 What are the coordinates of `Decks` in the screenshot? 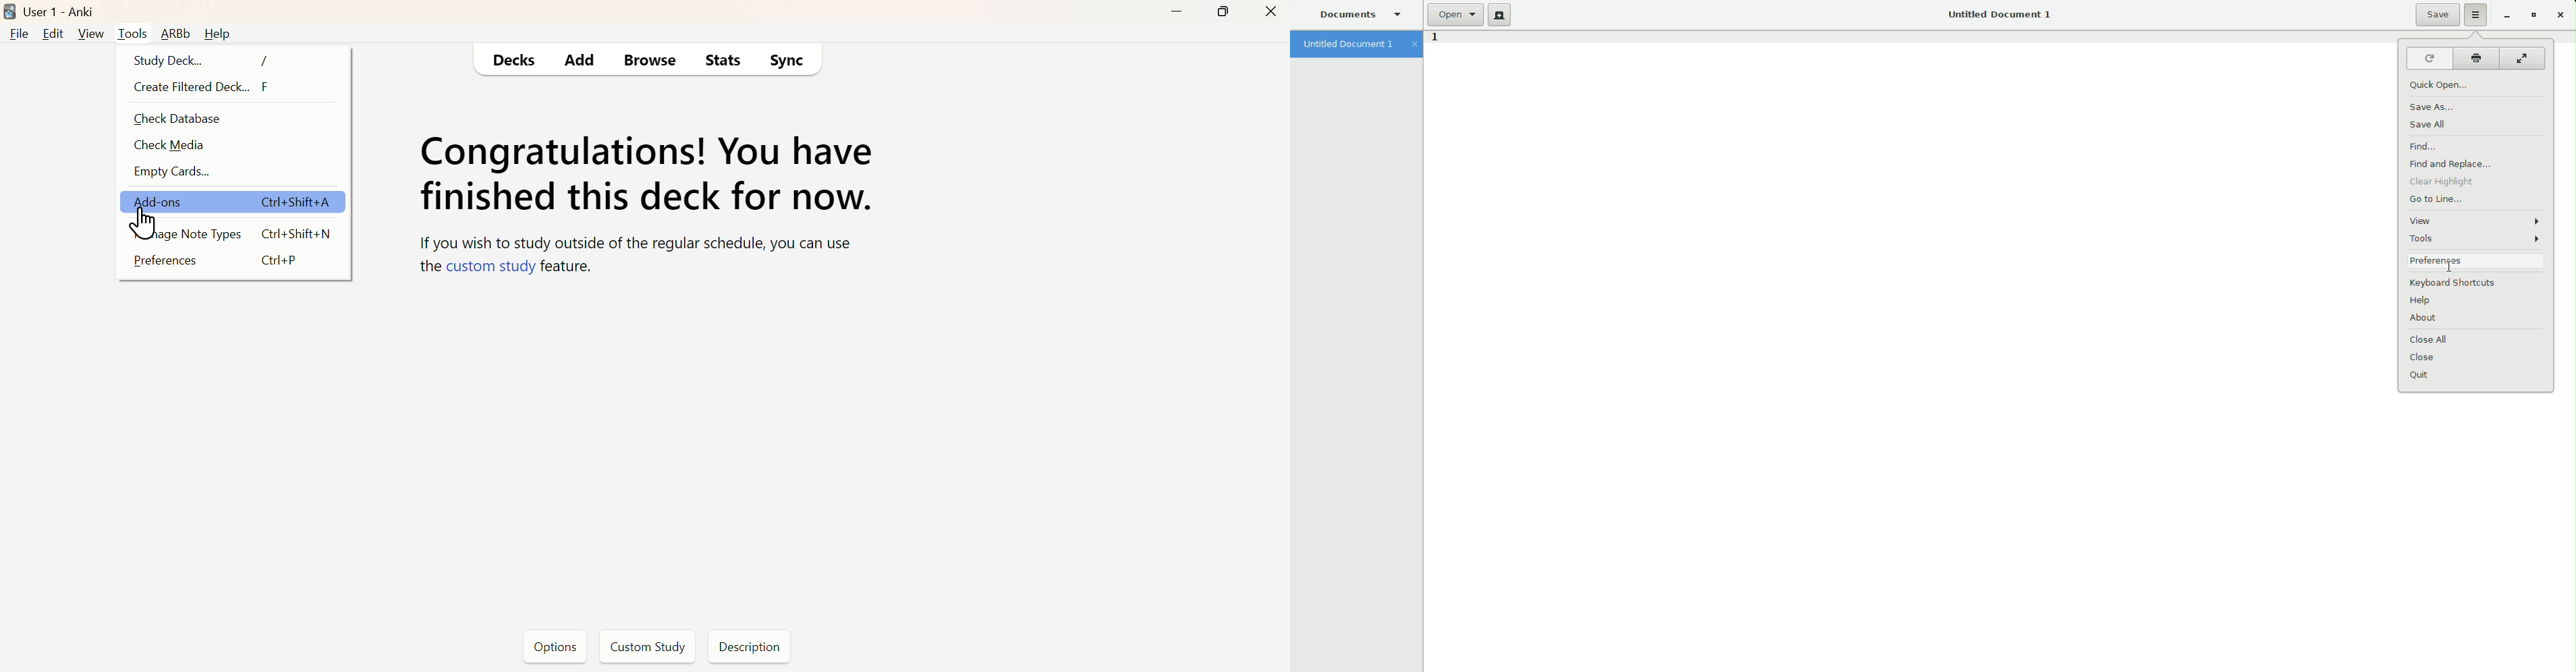 It's located at (513, 61).